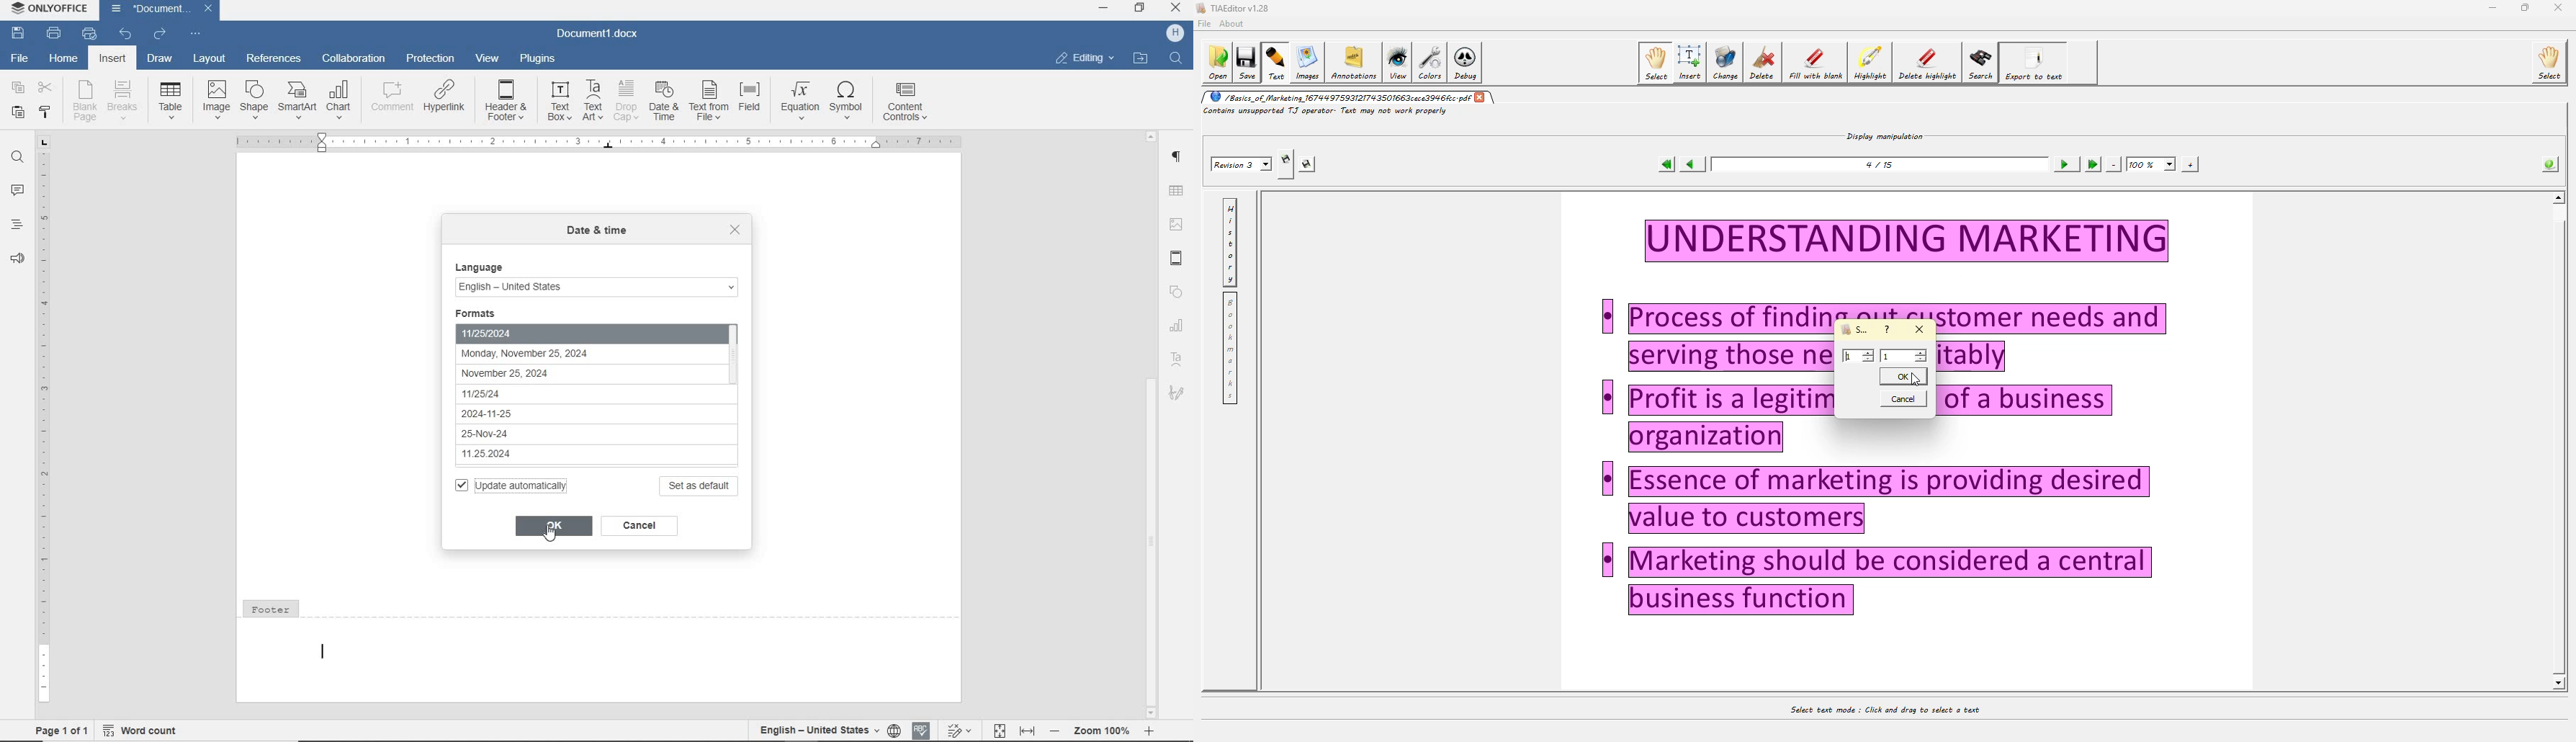  I want to click on zoom in, so click(1151, 731).